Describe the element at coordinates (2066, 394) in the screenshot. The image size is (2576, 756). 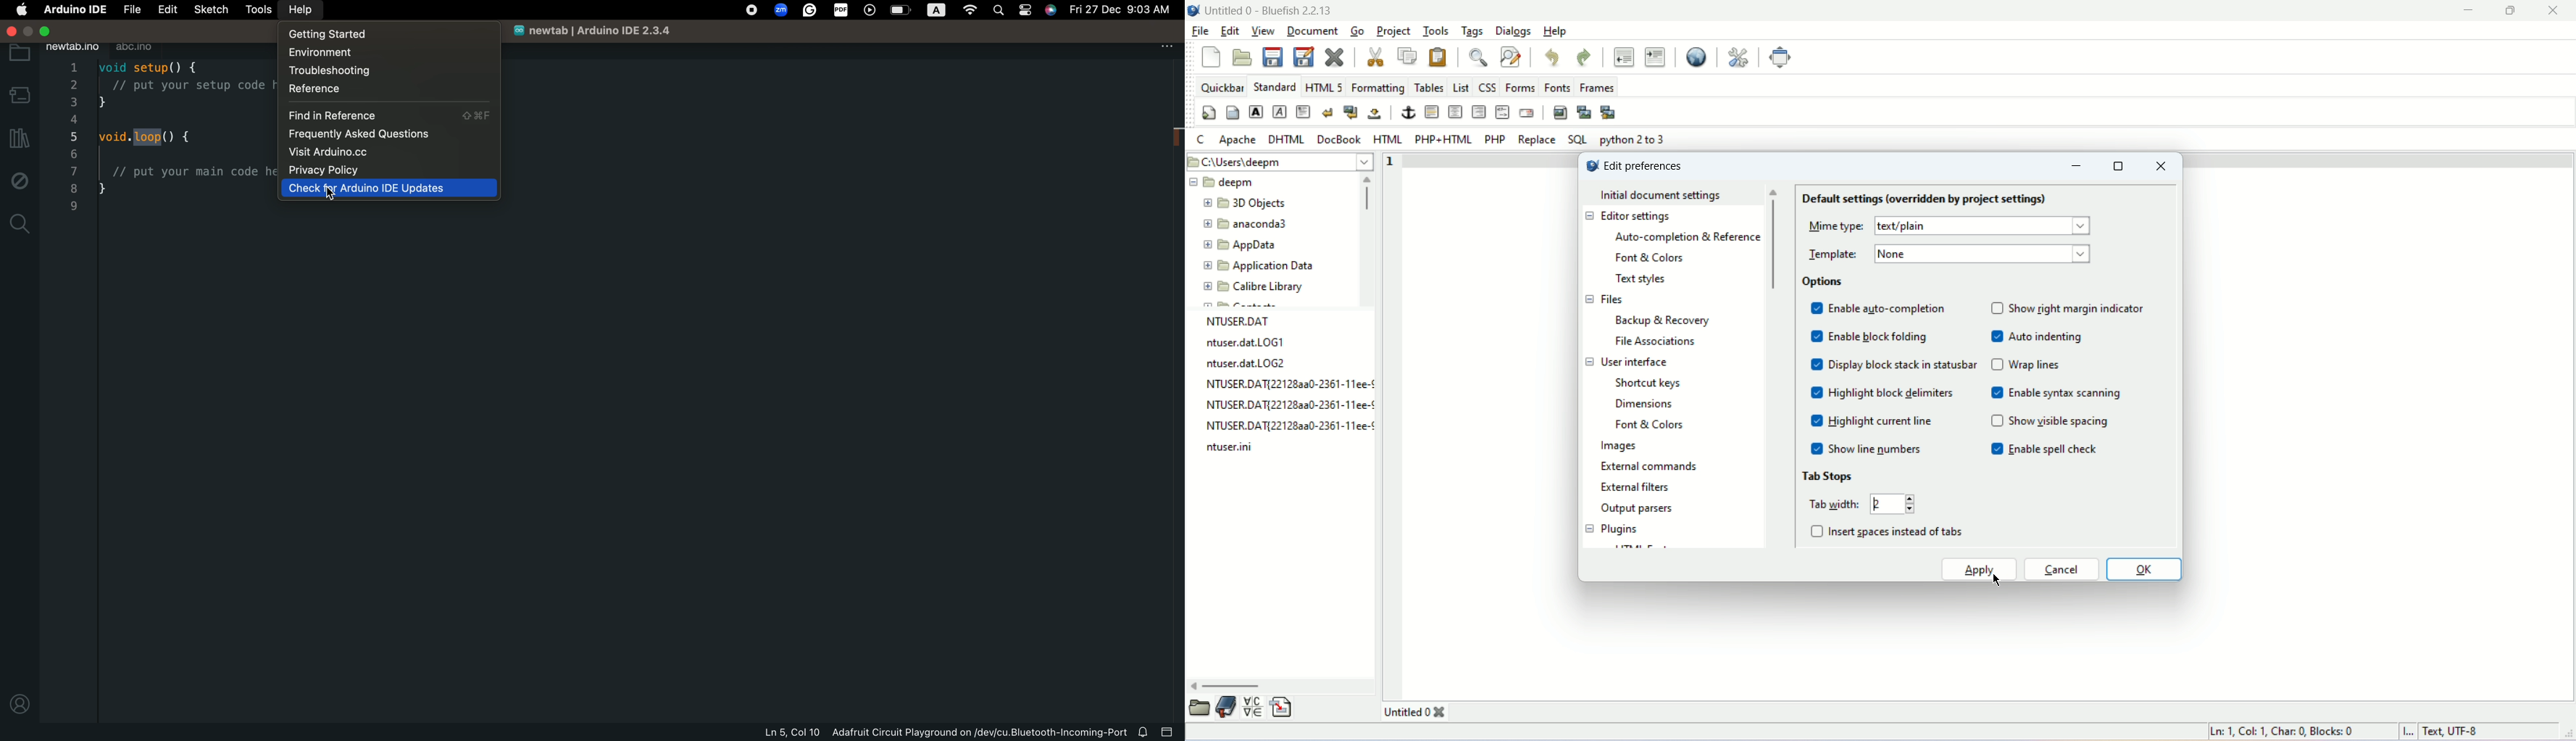
I see `enable syntax screening` at that location.